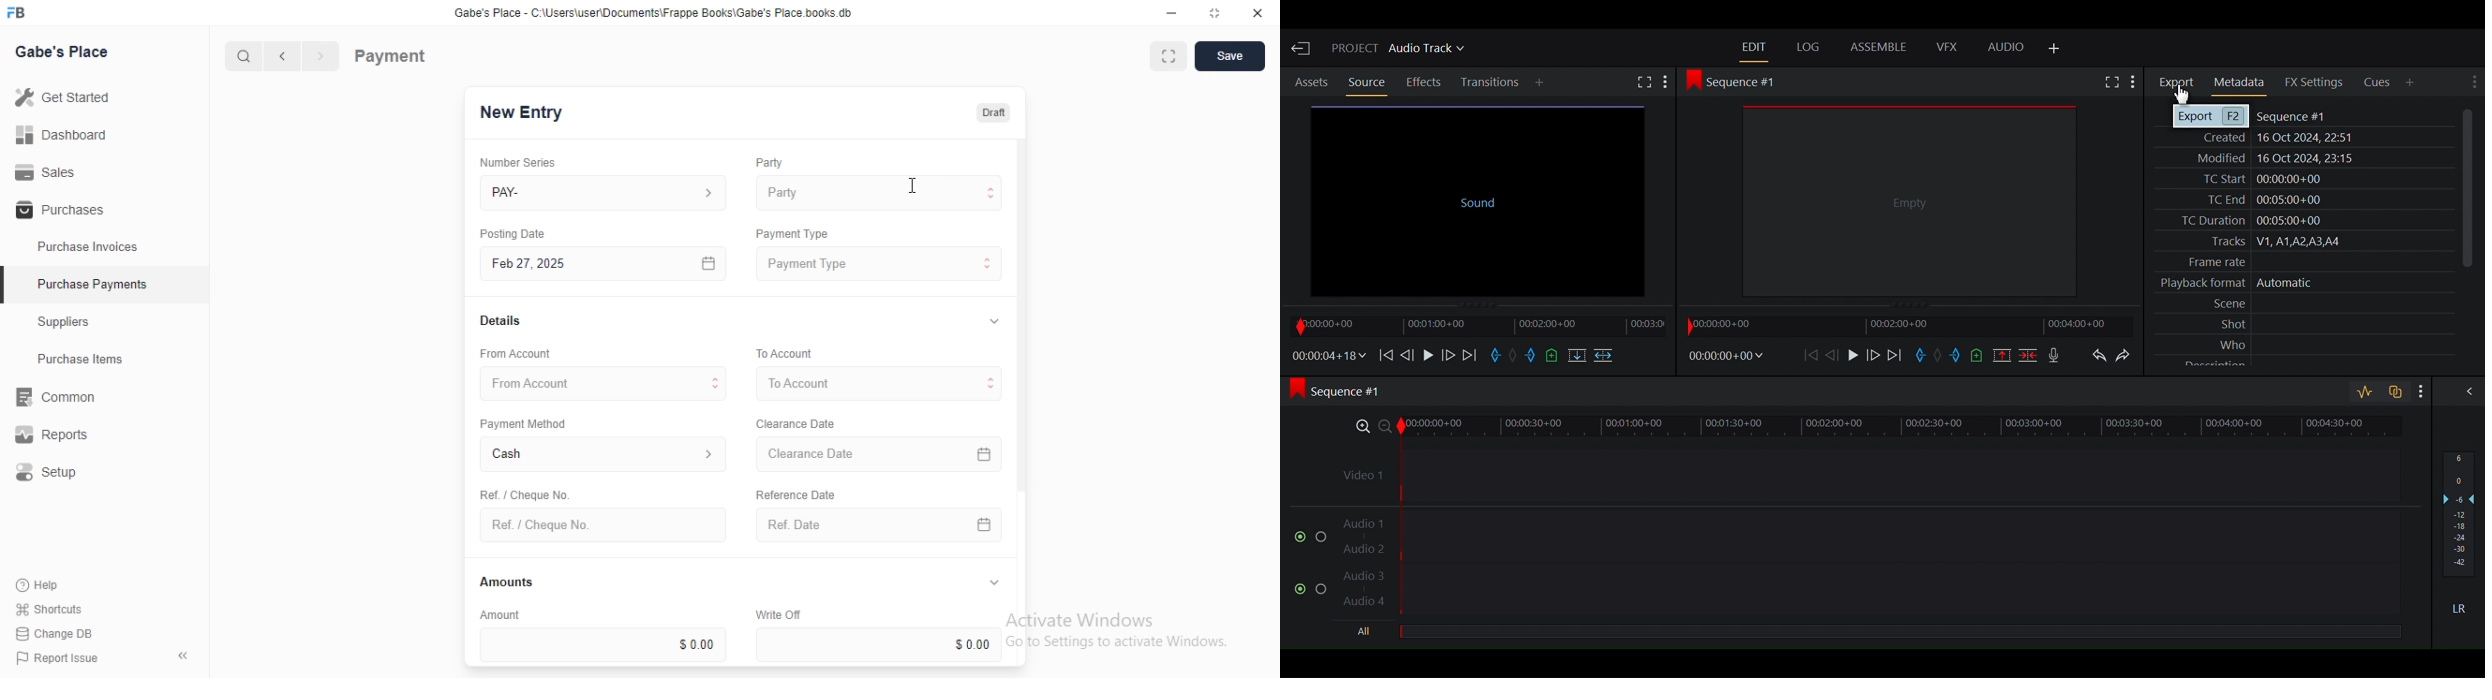 The height and width of the screenshot is (700, 2492). Describe the element at coordinates (57, 211) in the screenshot. I see `Purchases` at that location.